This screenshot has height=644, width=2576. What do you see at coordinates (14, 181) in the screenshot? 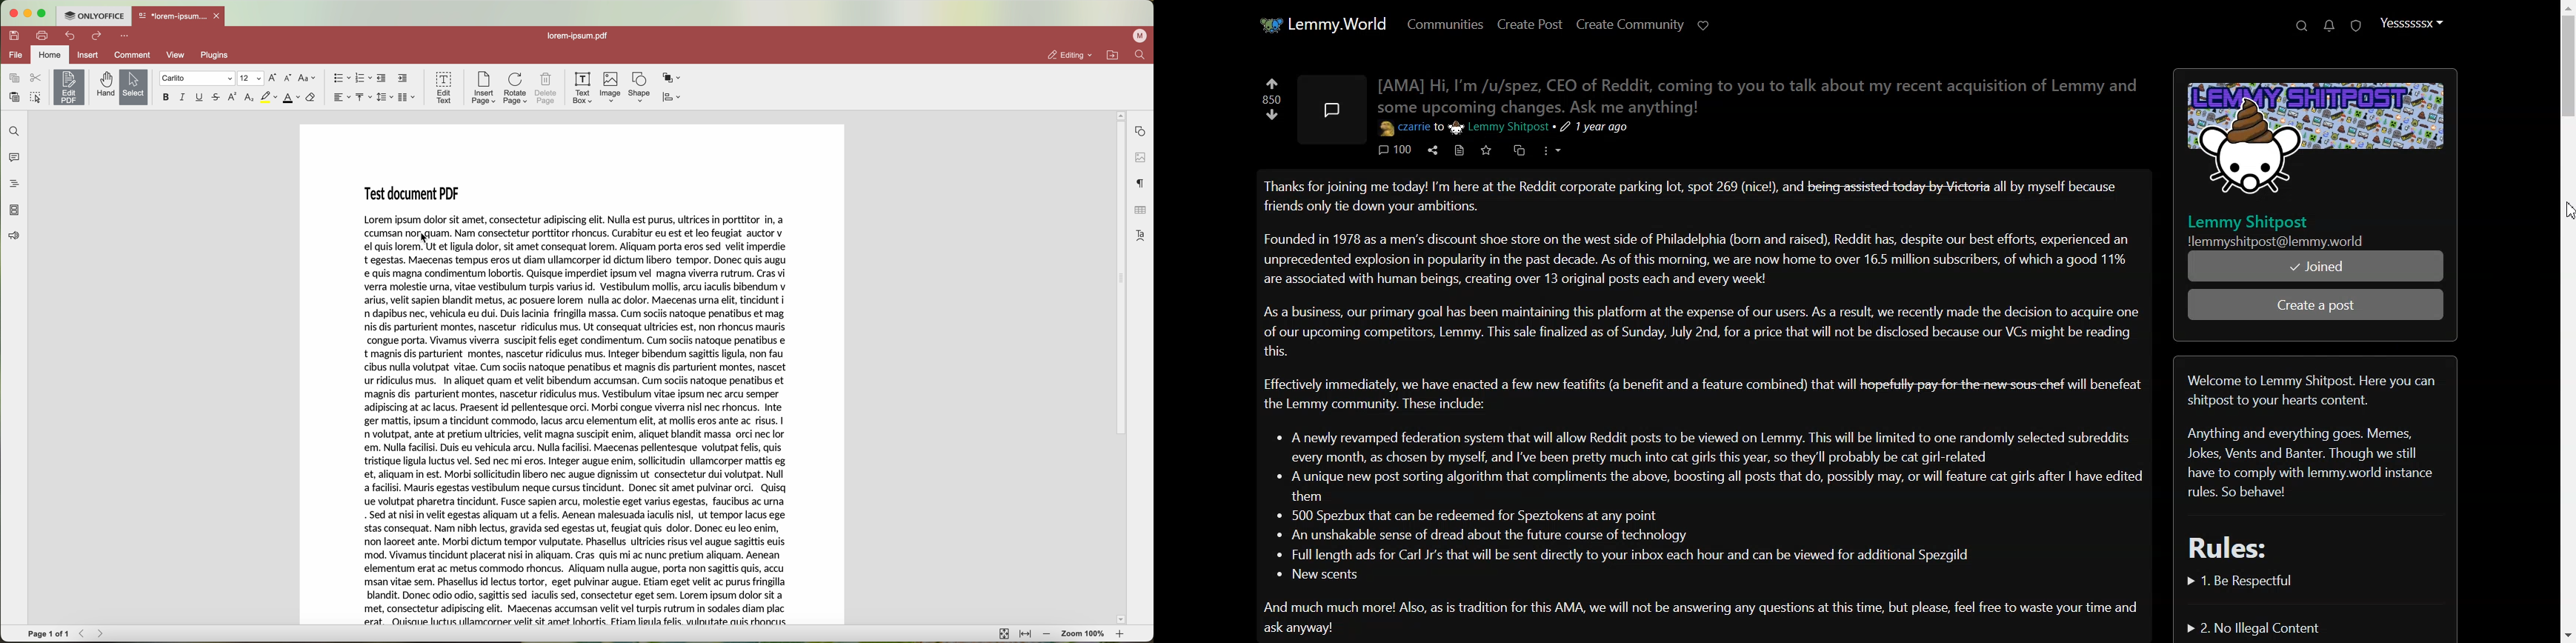
I see `heading` at bounding box center [14, 181].